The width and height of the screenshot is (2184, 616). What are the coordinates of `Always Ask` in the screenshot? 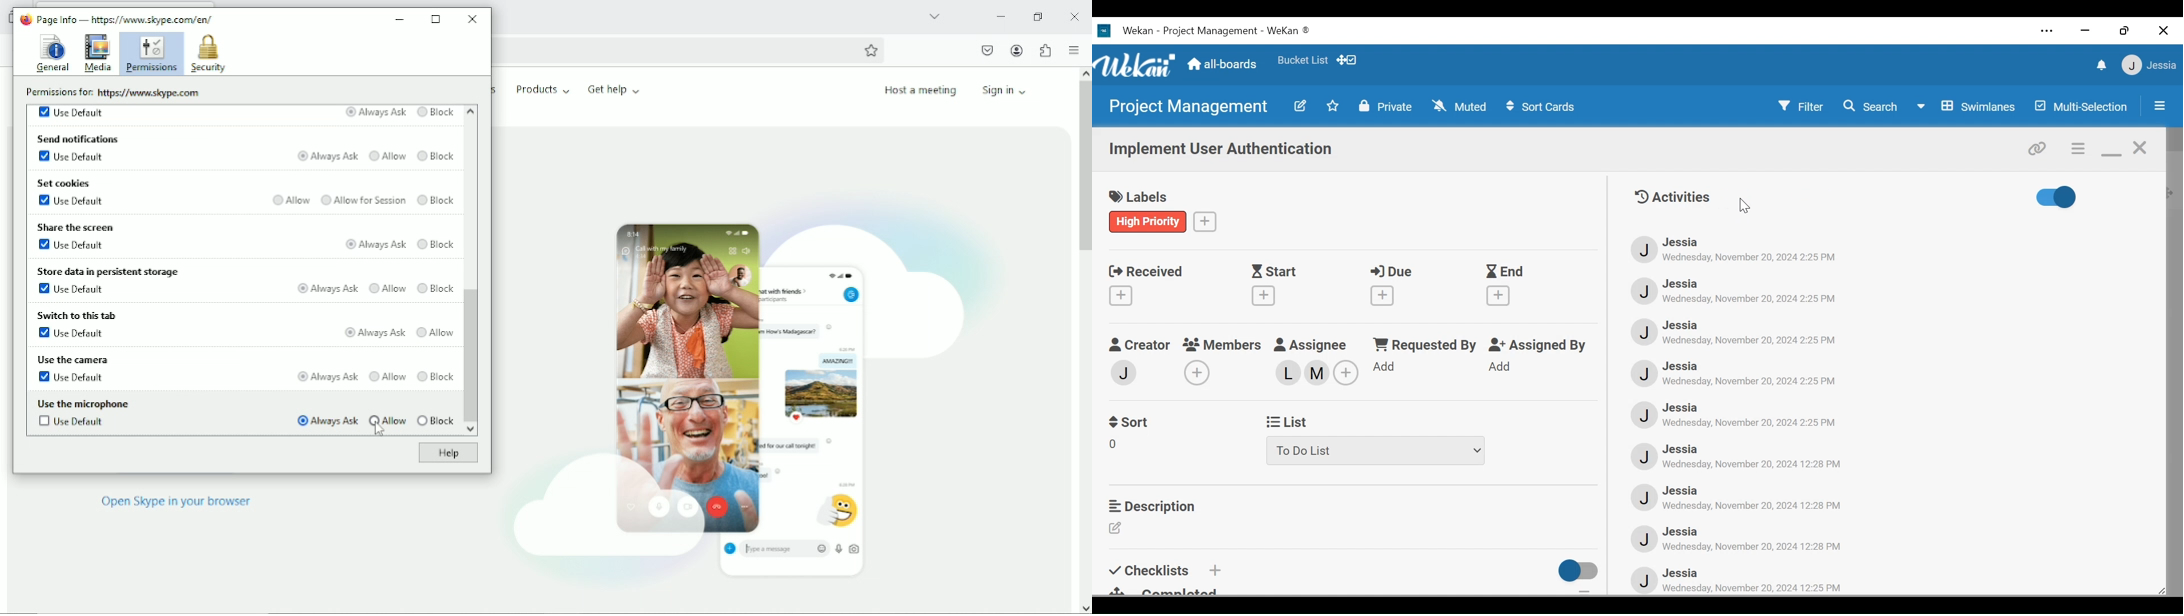 It's located at (375, 113).